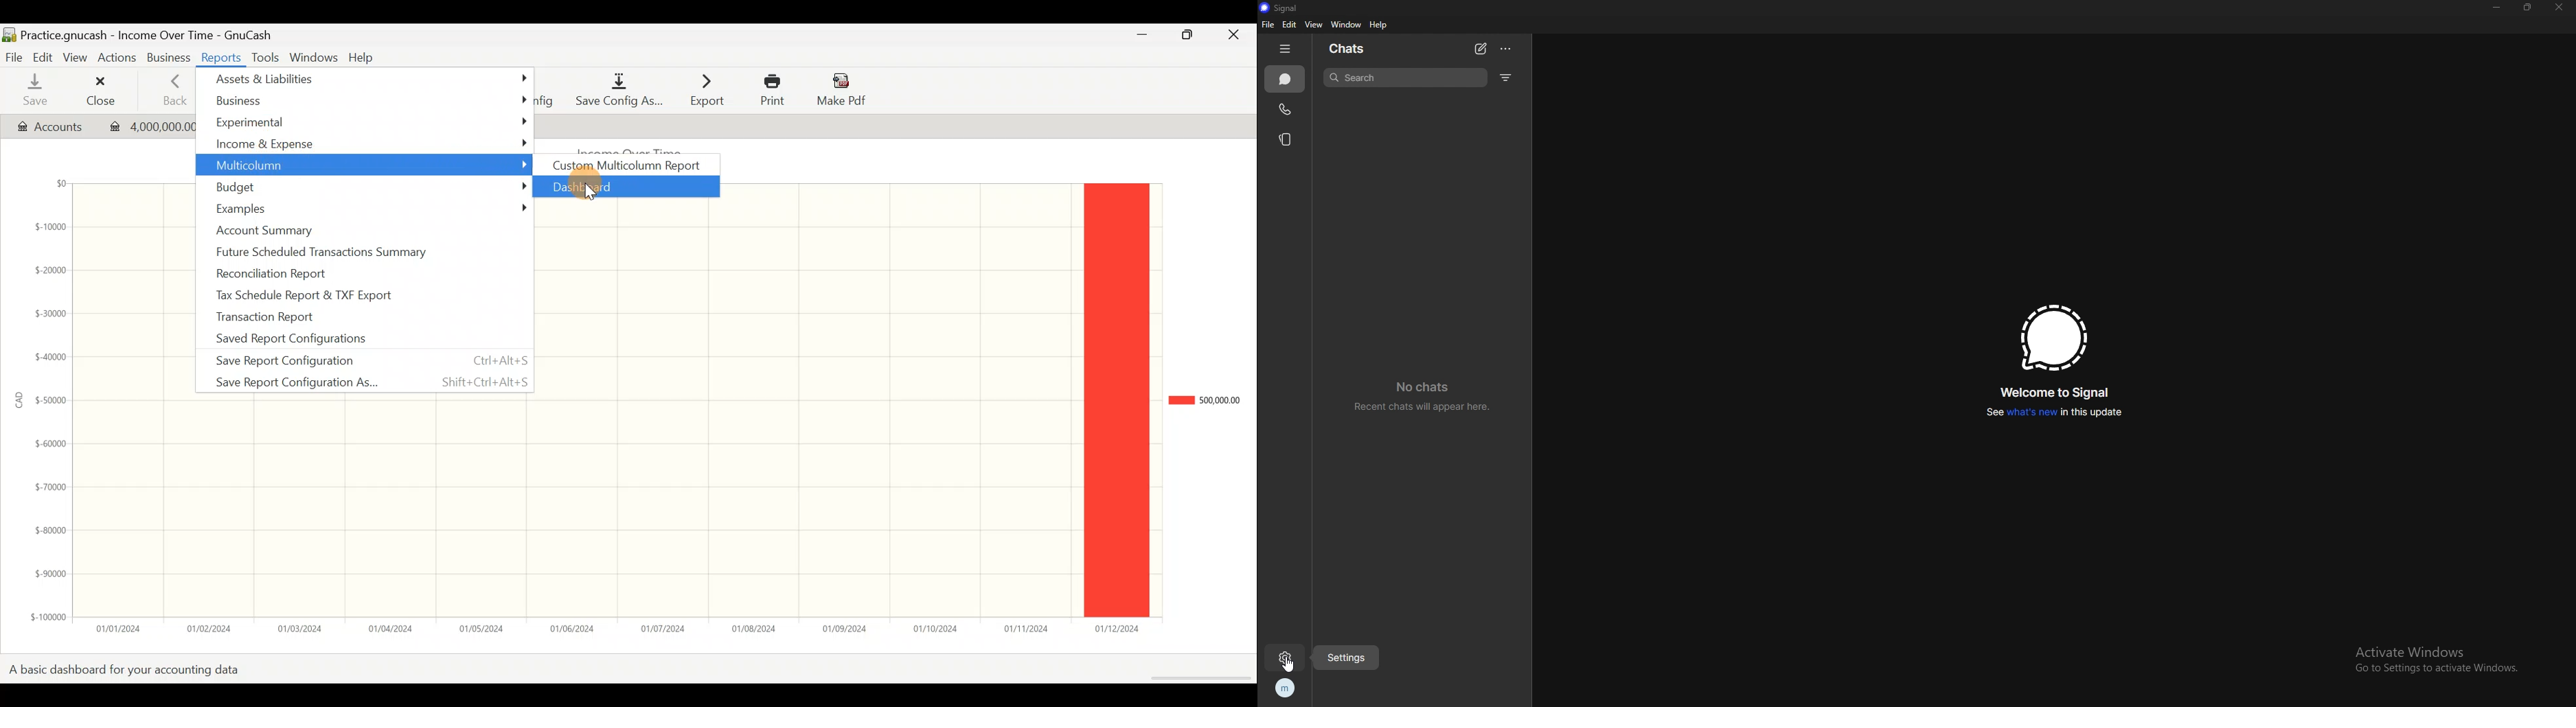  What do you see at coordinates (700, 90) in the screenshot?
I see `Export` at bounding box center [700, 90].